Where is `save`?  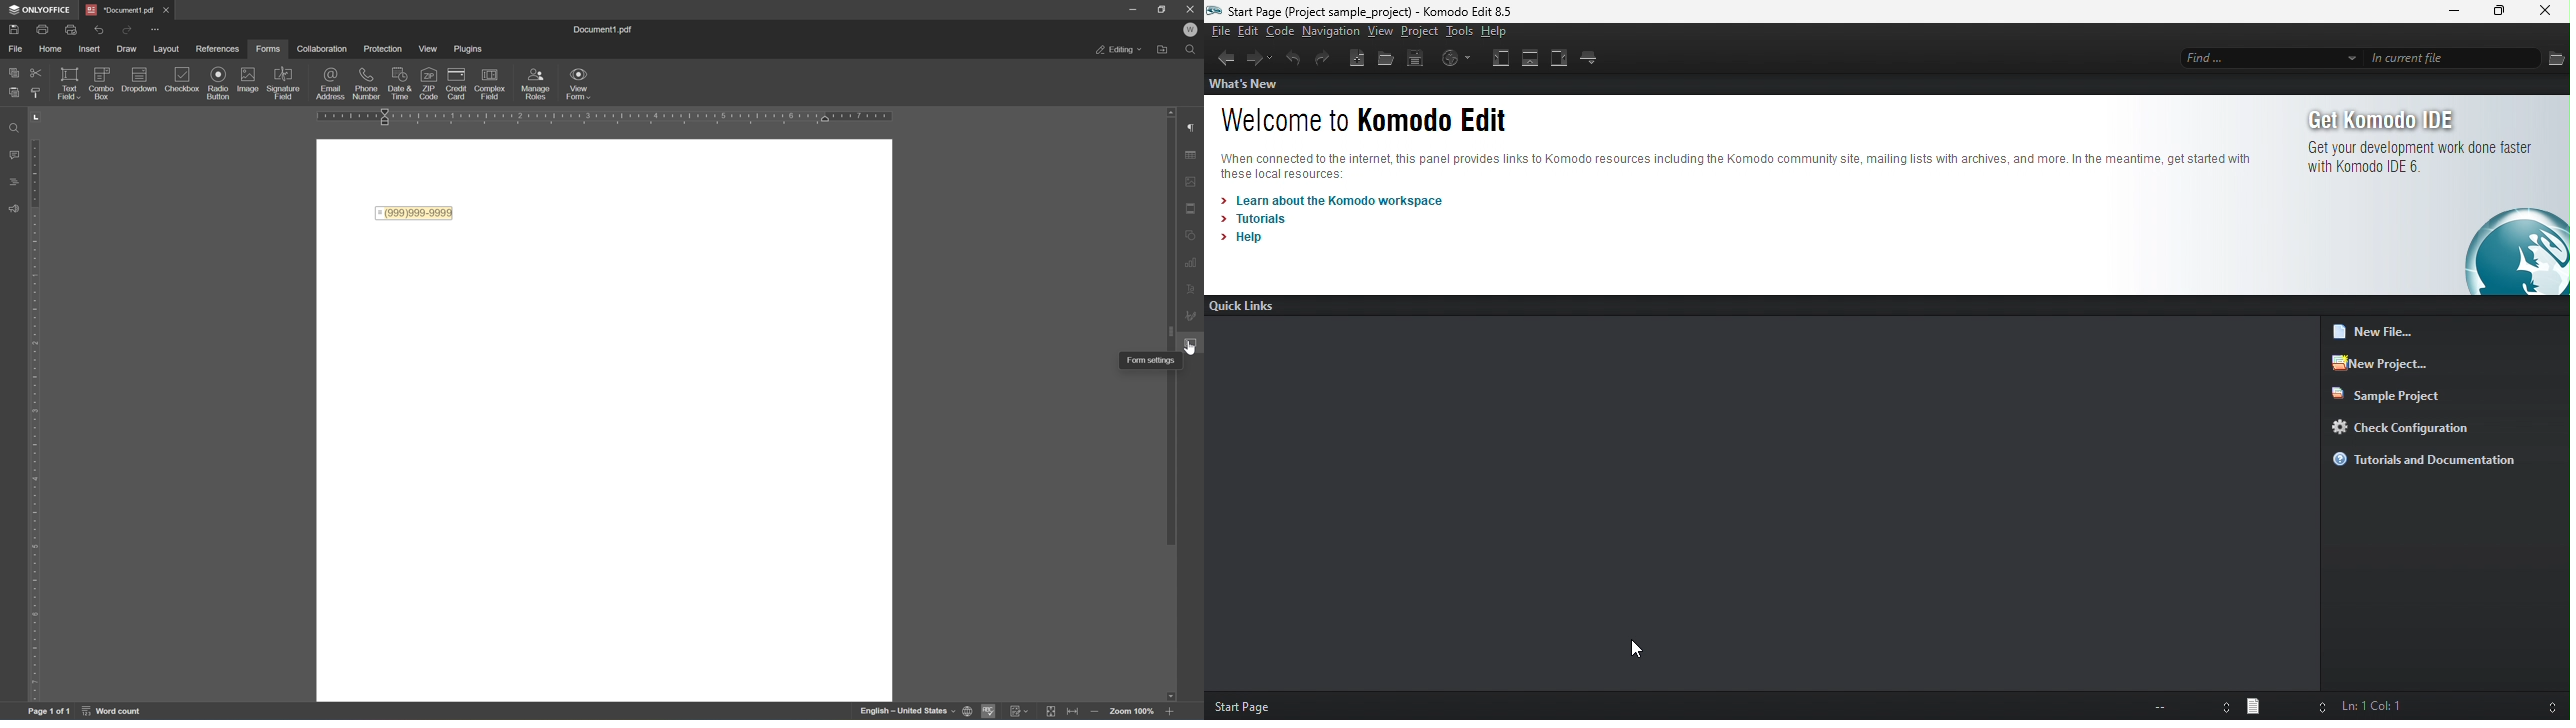 save is located at coordinates (1415, 56).